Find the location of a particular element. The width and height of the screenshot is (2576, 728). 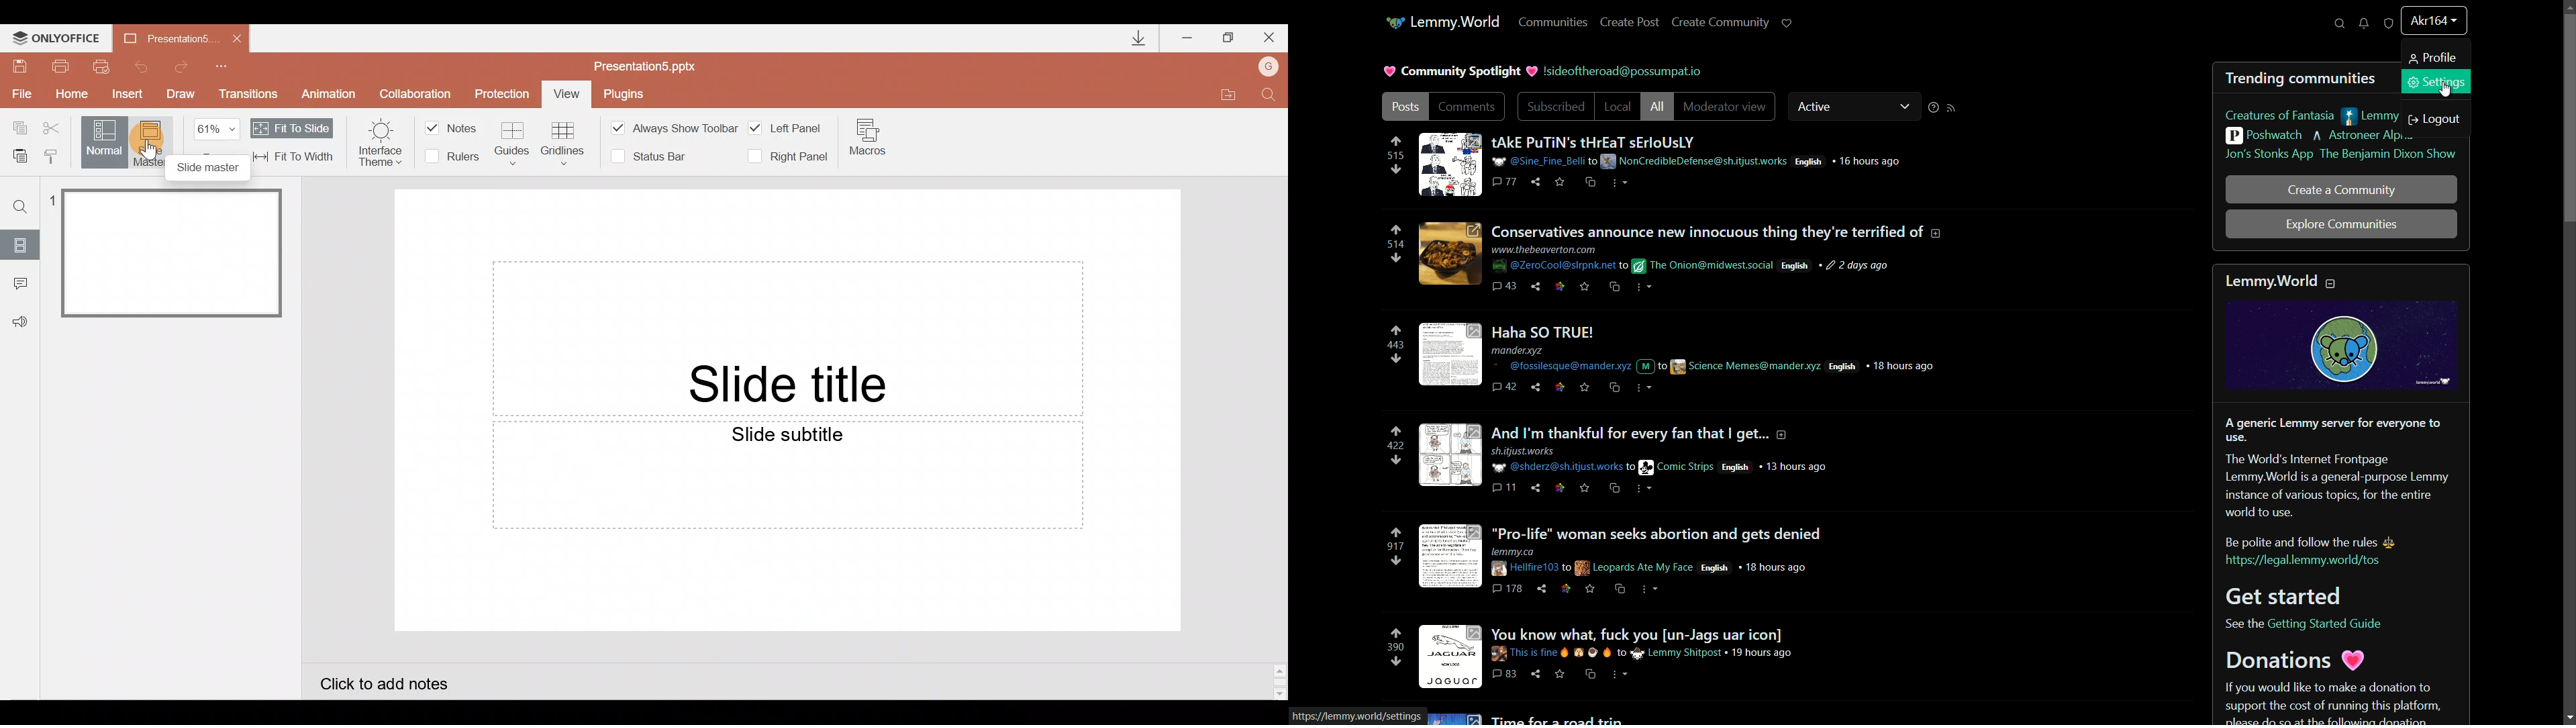

 is located at coordinates (1598, 656).